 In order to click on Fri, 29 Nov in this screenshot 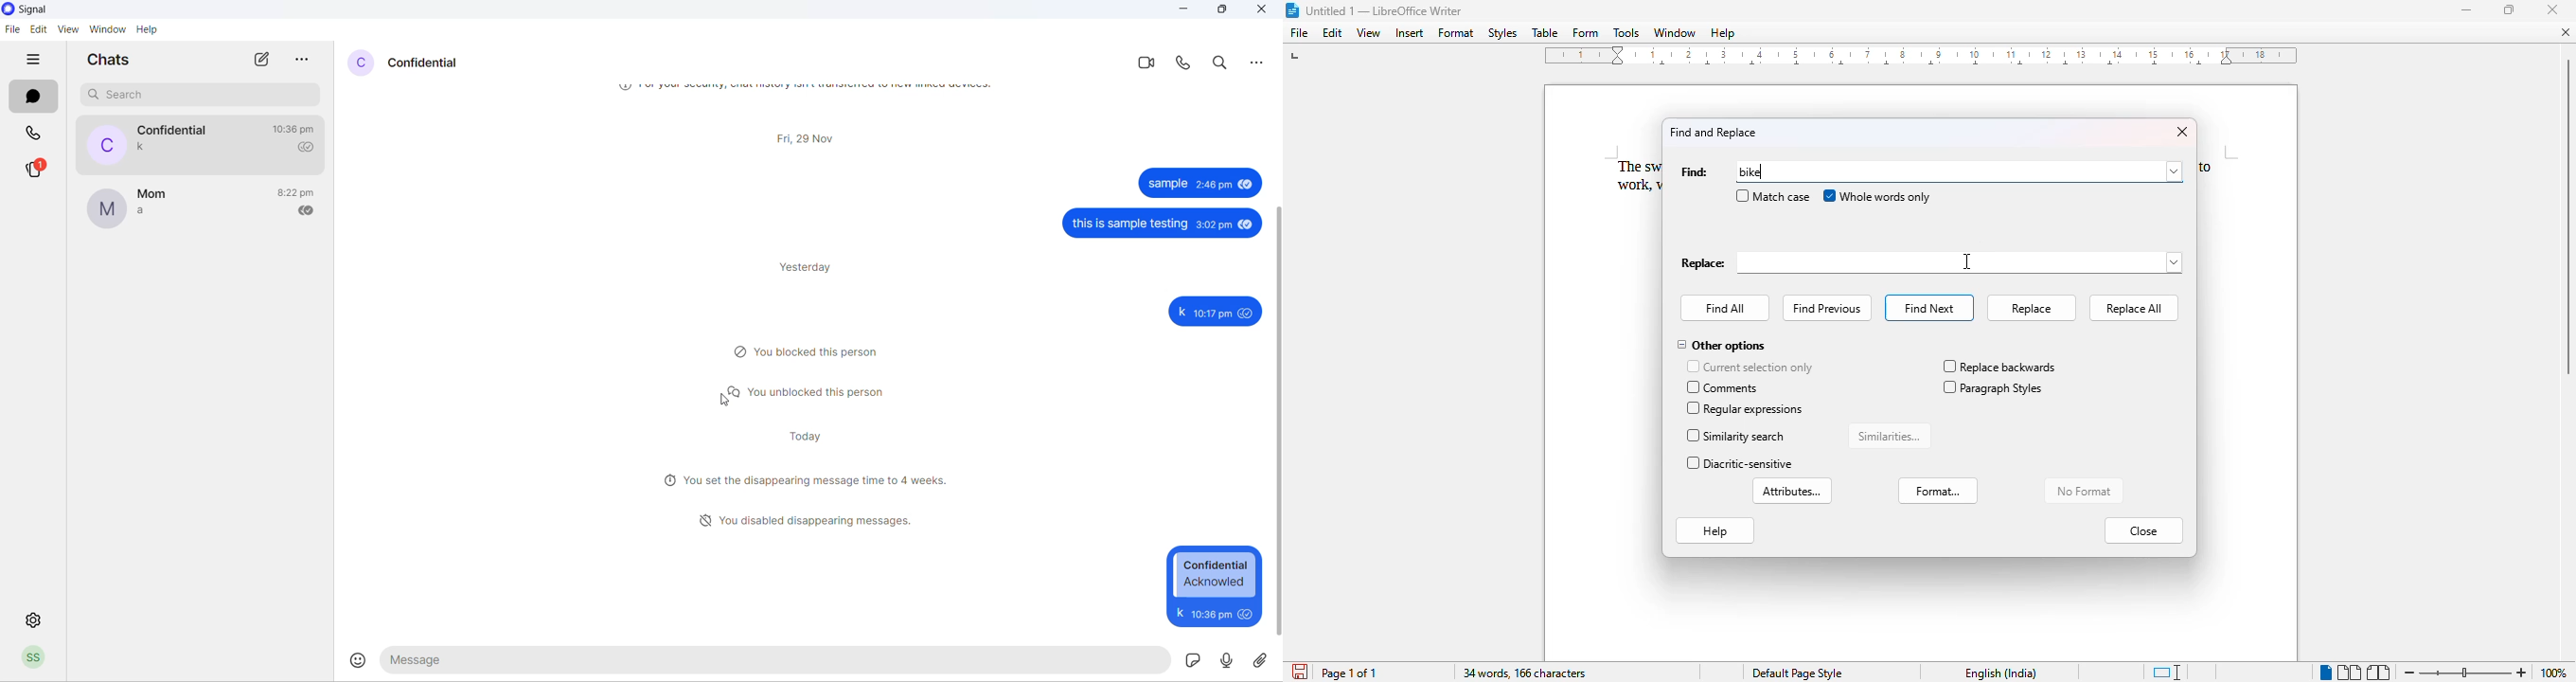, I will do `click(821, 136)`.